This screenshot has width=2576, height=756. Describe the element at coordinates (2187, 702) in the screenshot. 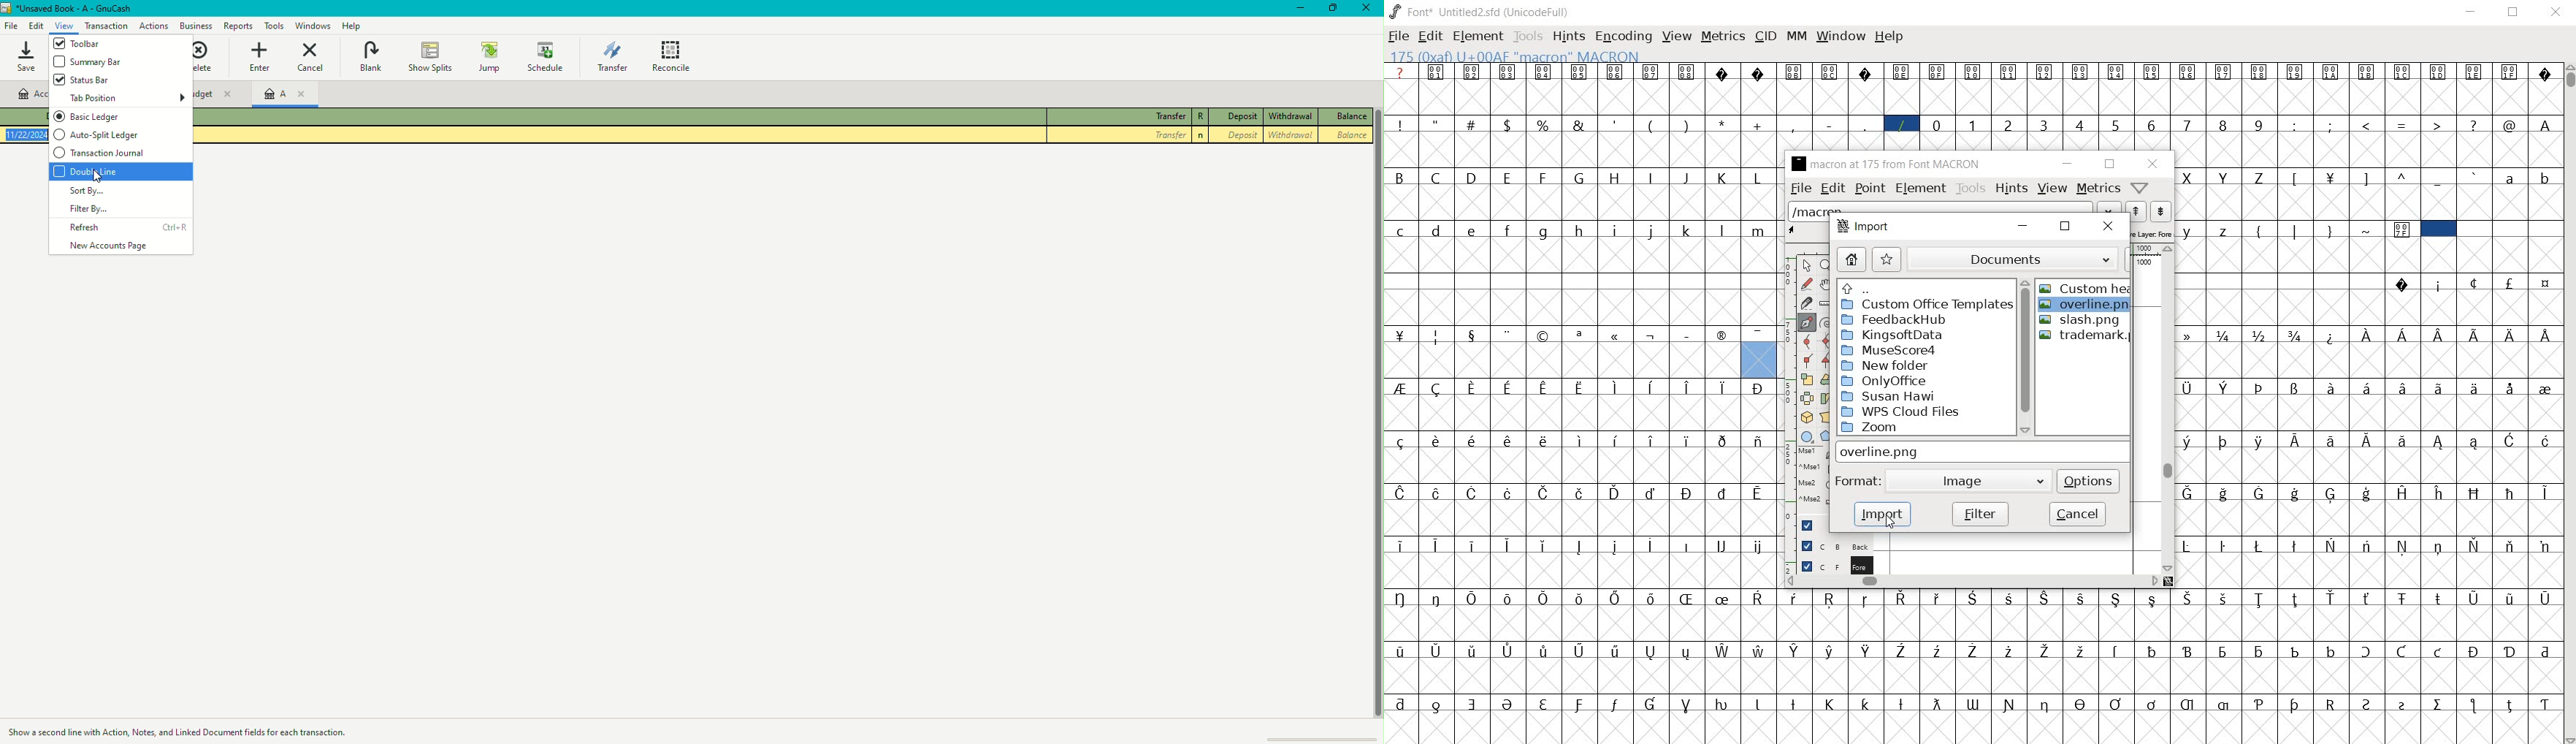

I see `Symbol` at that location.